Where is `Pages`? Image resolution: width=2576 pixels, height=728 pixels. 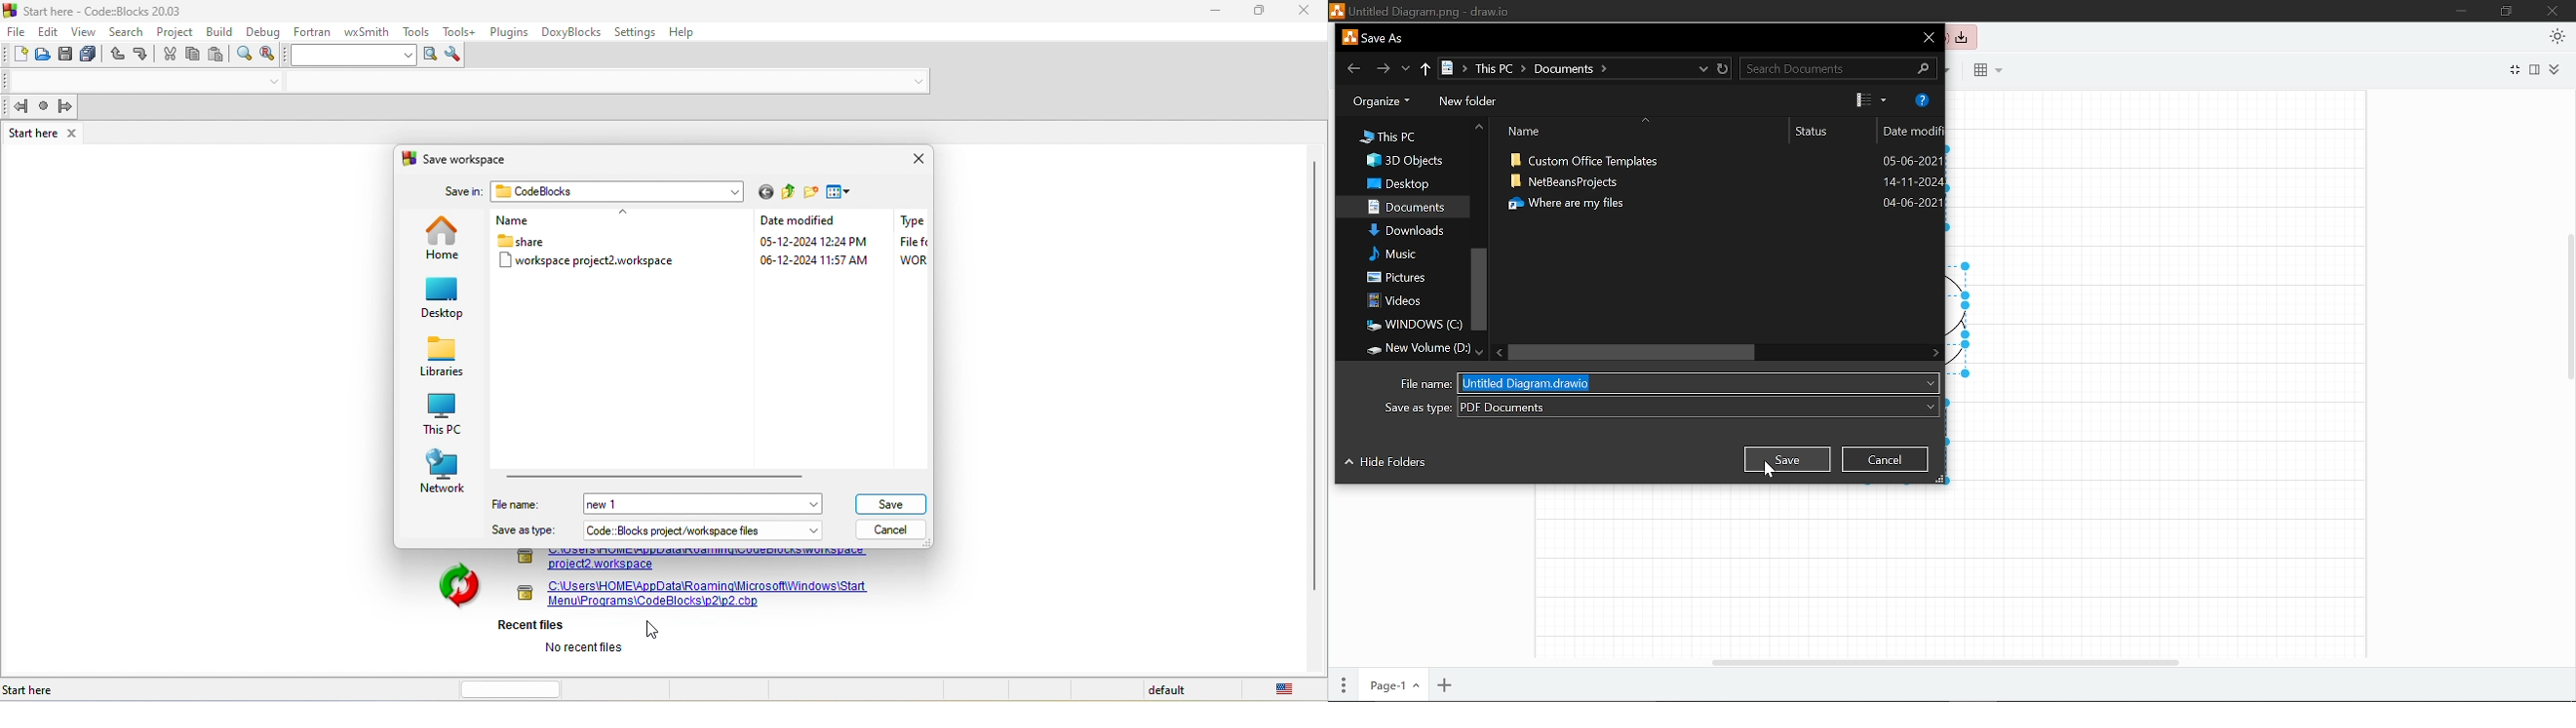 Pages is located at coordinates (1344, 683).